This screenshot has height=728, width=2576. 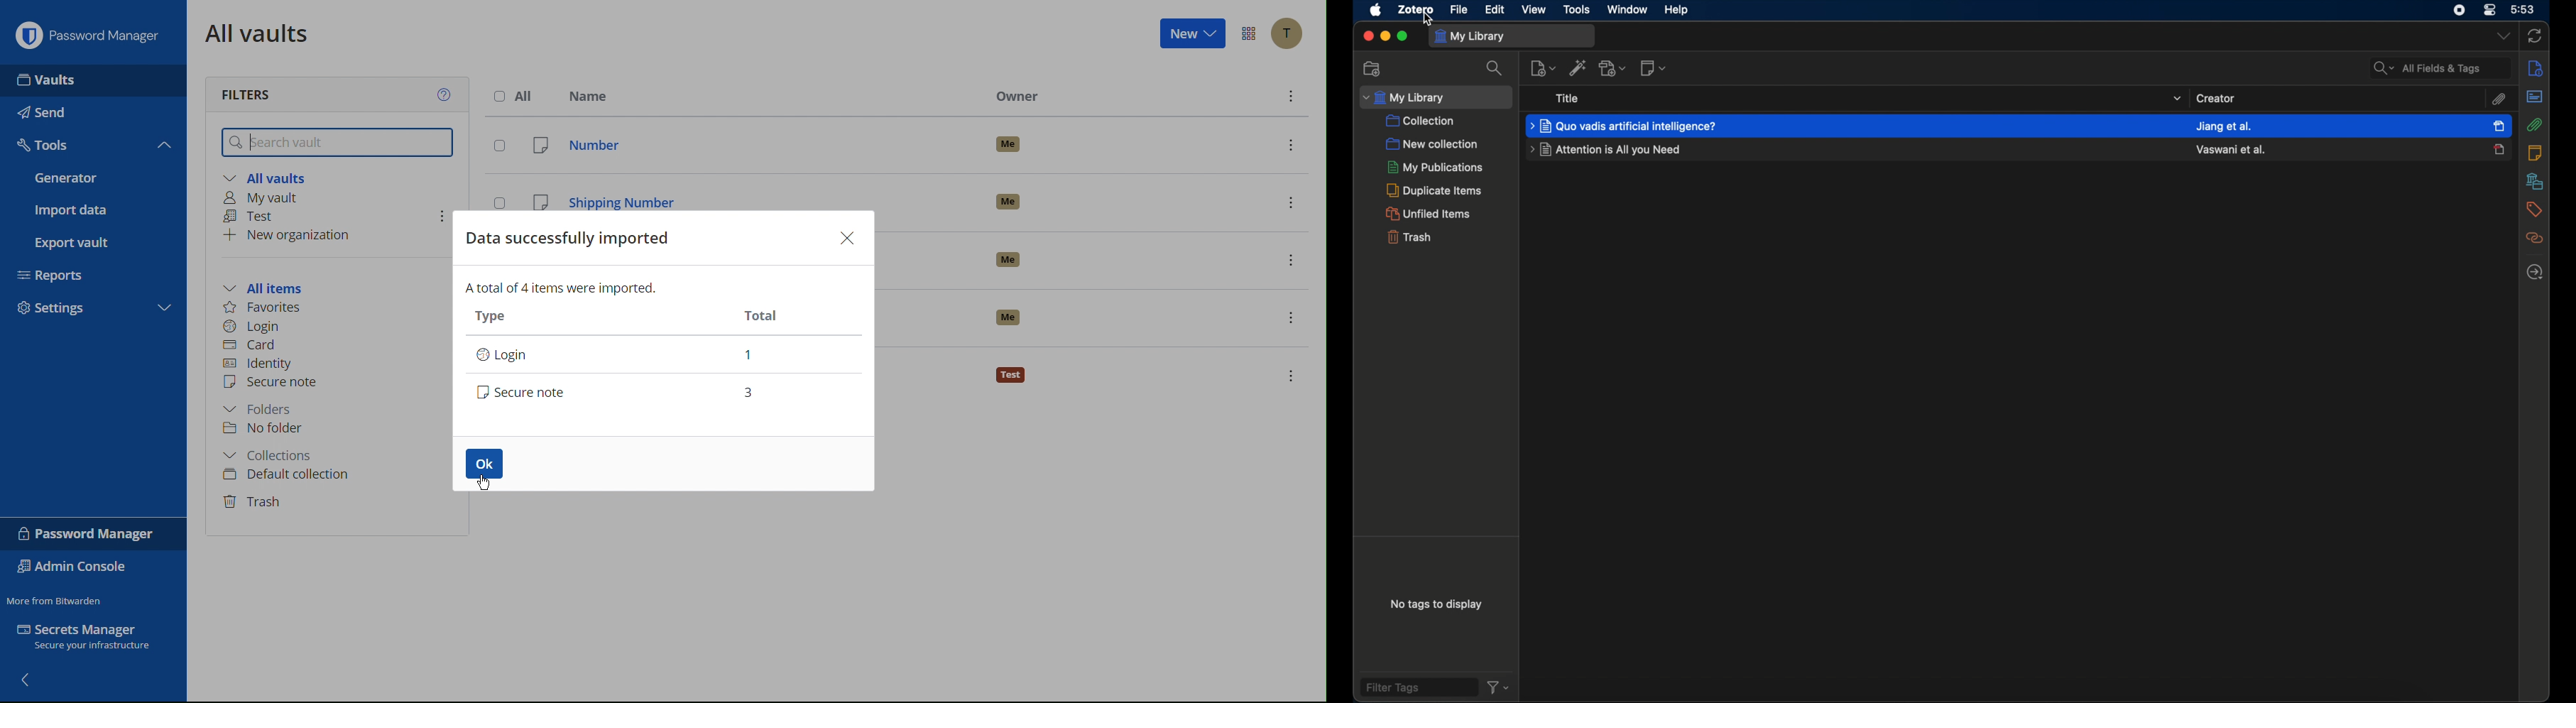 What do you see at coordinates (2535, 96) in the screenshot?
I see `abstract` at bounding box center [2535, 96].